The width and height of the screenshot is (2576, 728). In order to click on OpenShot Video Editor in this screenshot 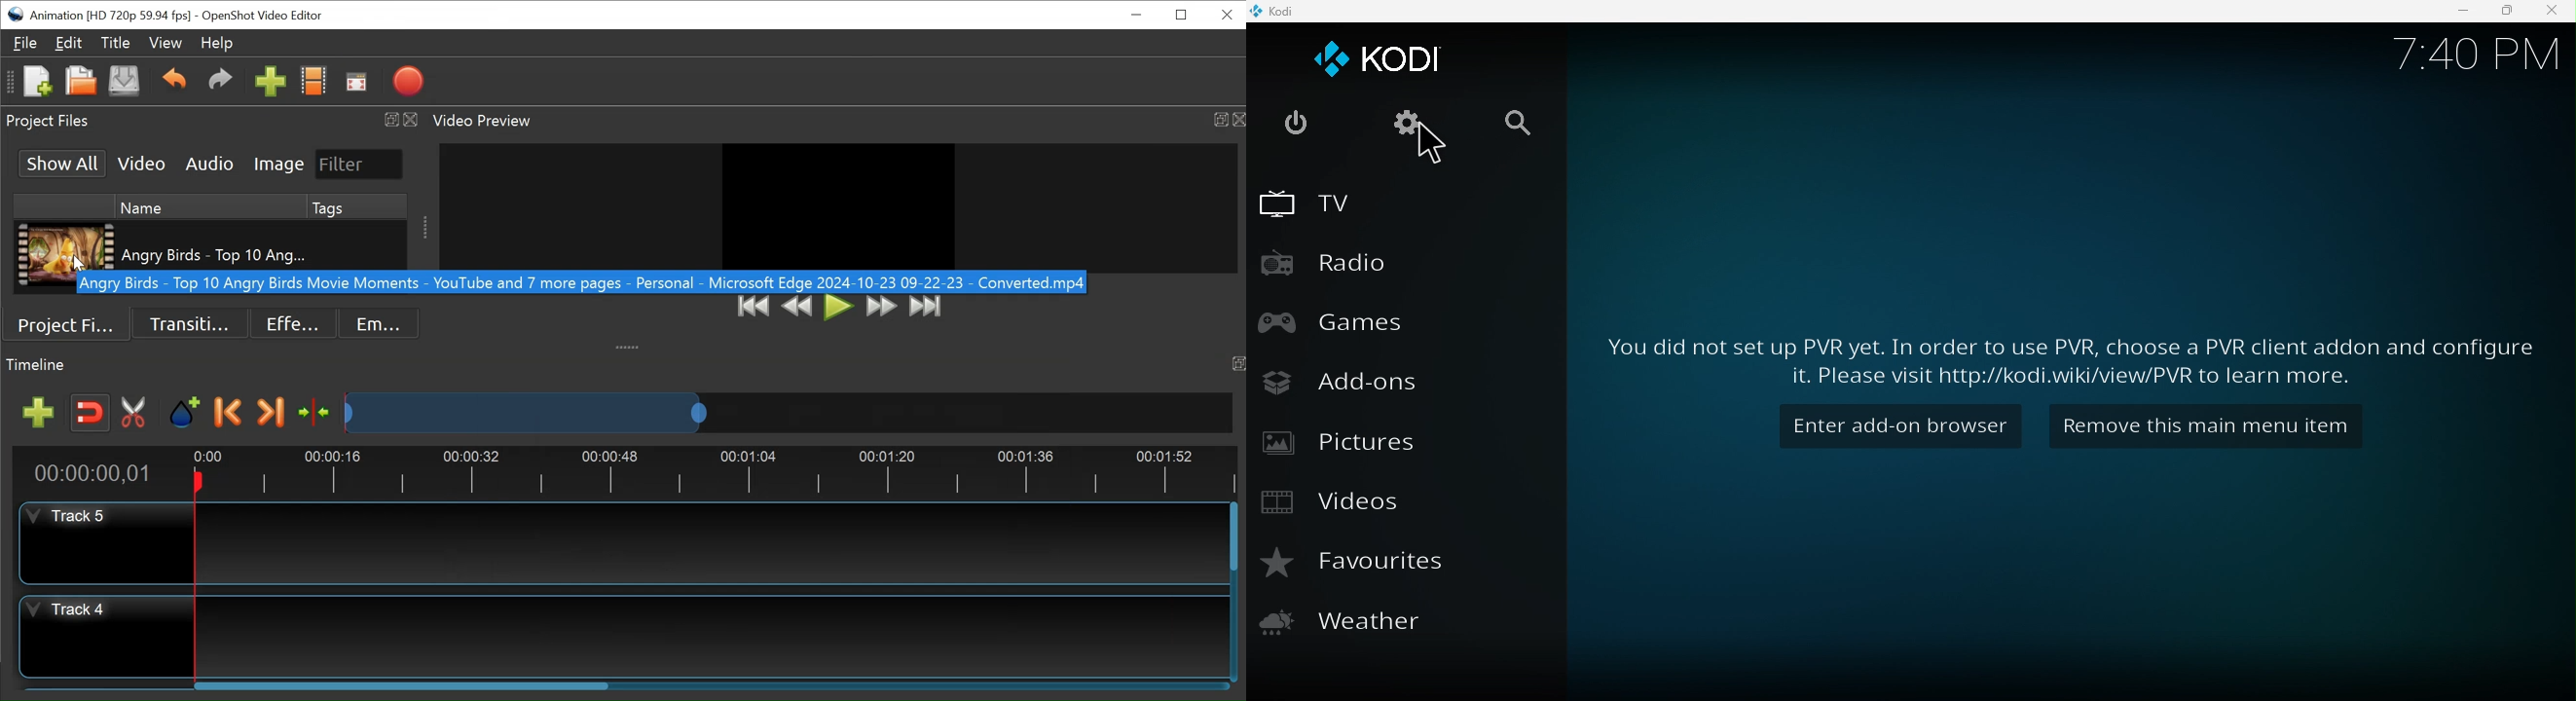, I will do `click(262, 16)`.